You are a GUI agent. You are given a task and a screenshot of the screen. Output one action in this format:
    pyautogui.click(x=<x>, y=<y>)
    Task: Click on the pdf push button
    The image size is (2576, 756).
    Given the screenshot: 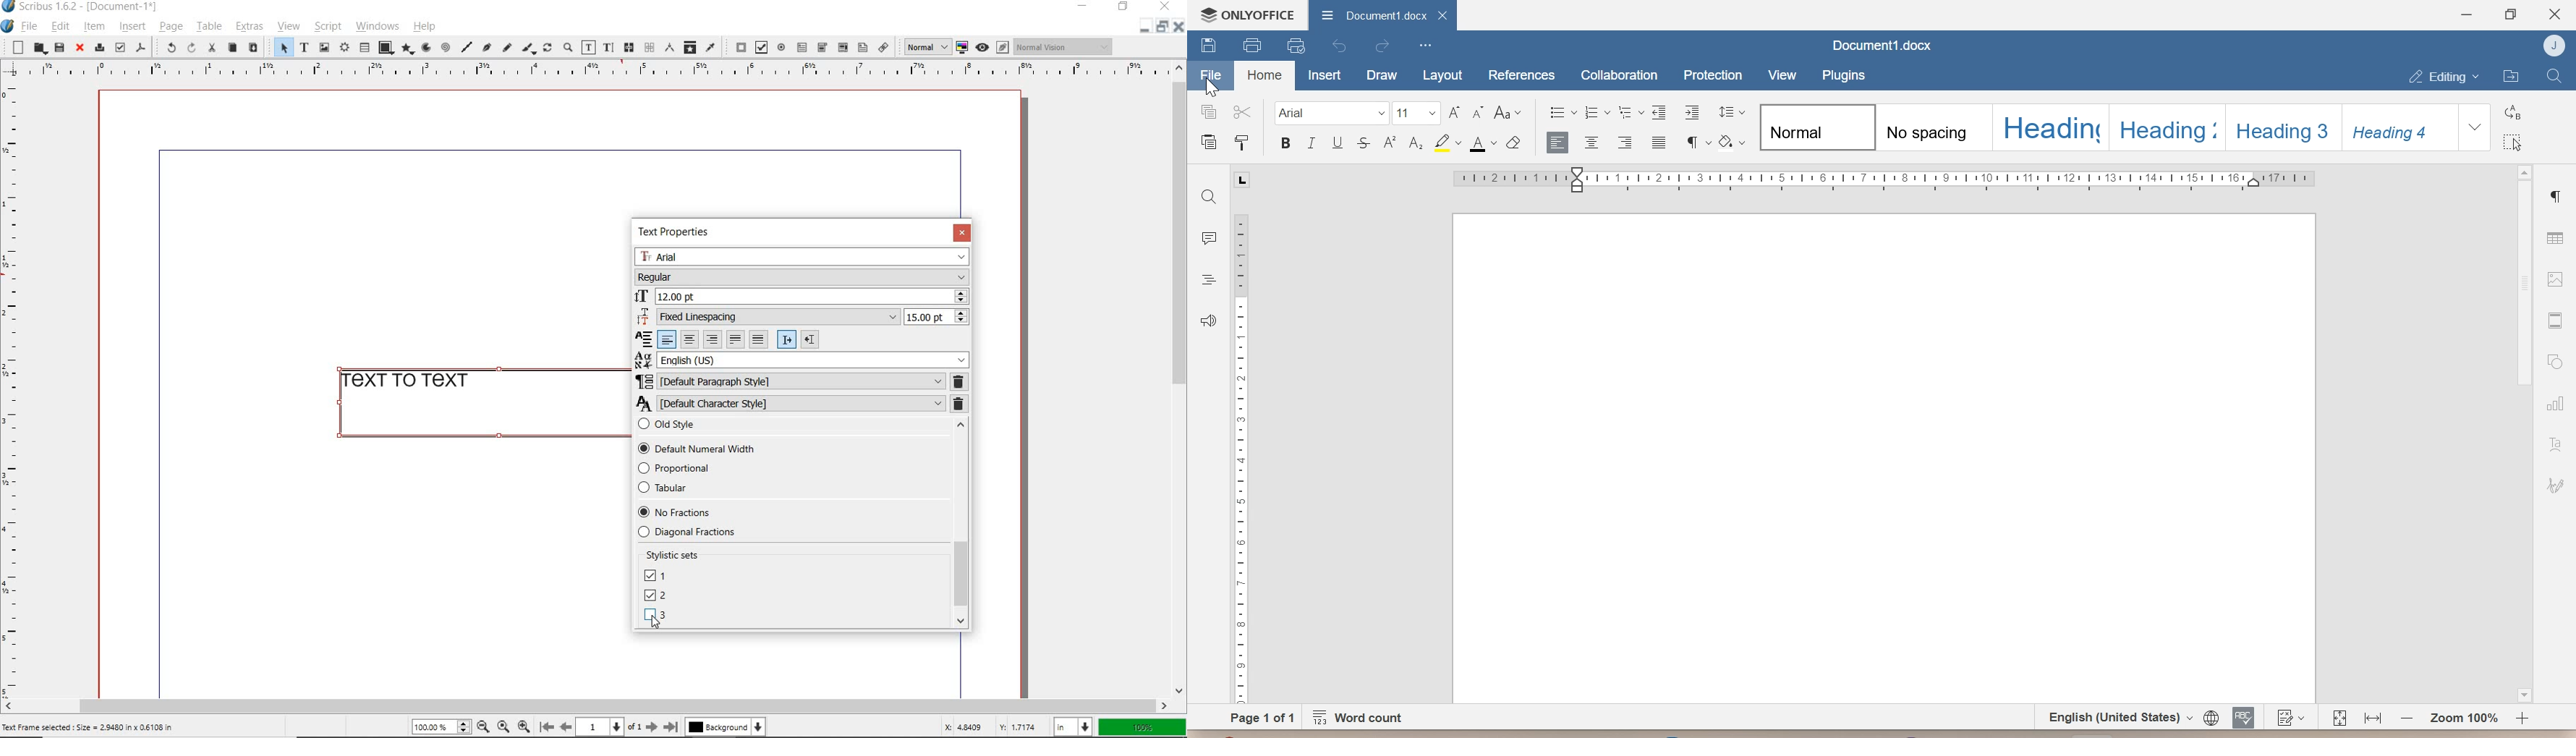 What is the action you would take?
    pyautogui.click(x=738, y=47)
    